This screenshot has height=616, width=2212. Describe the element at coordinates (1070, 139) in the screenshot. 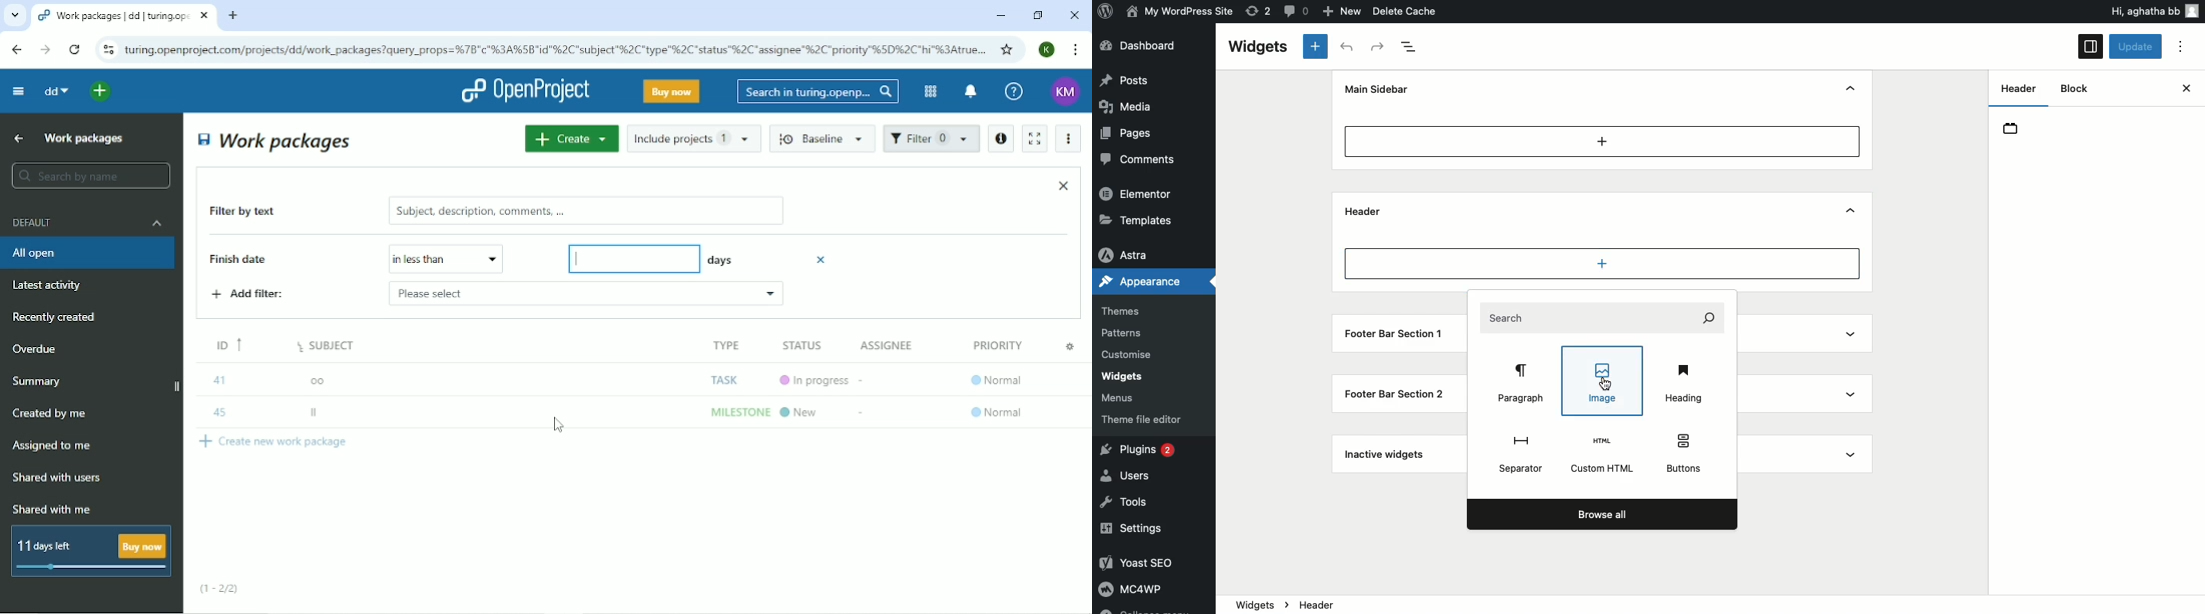

I see `More actions` at that location.